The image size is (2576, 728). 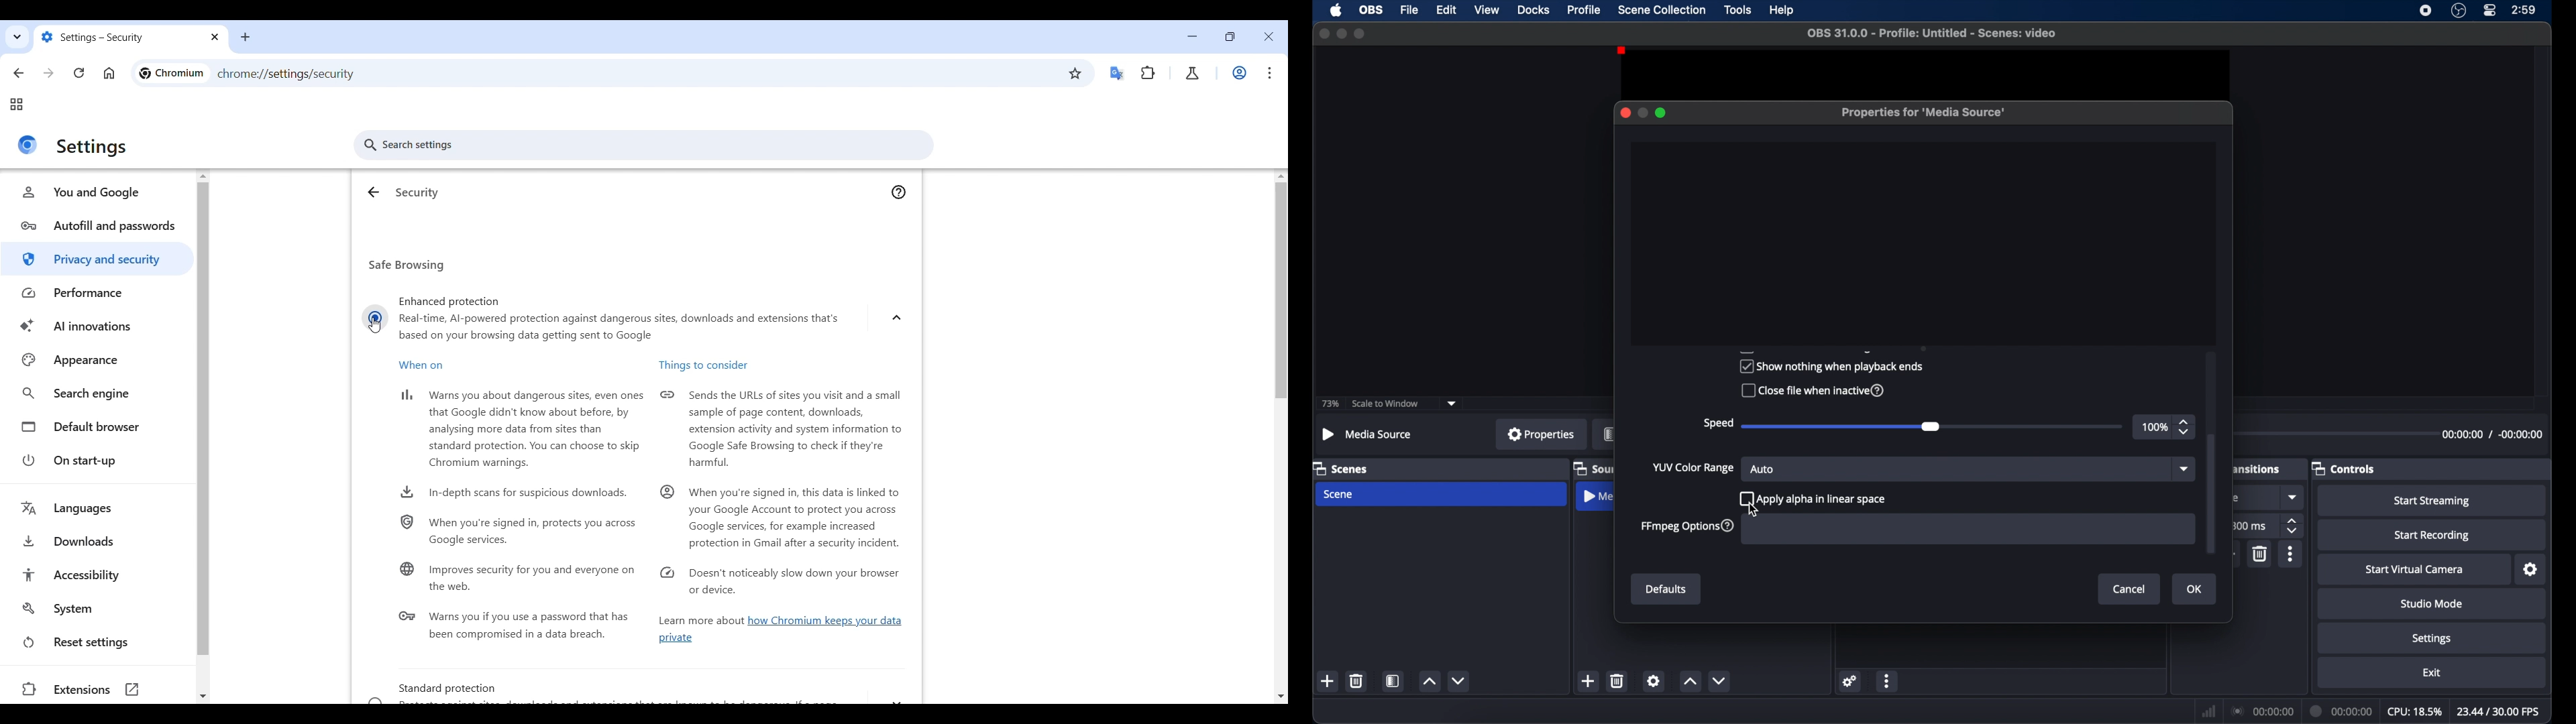 I want to click on You and Google, so click(x=99, y=192).